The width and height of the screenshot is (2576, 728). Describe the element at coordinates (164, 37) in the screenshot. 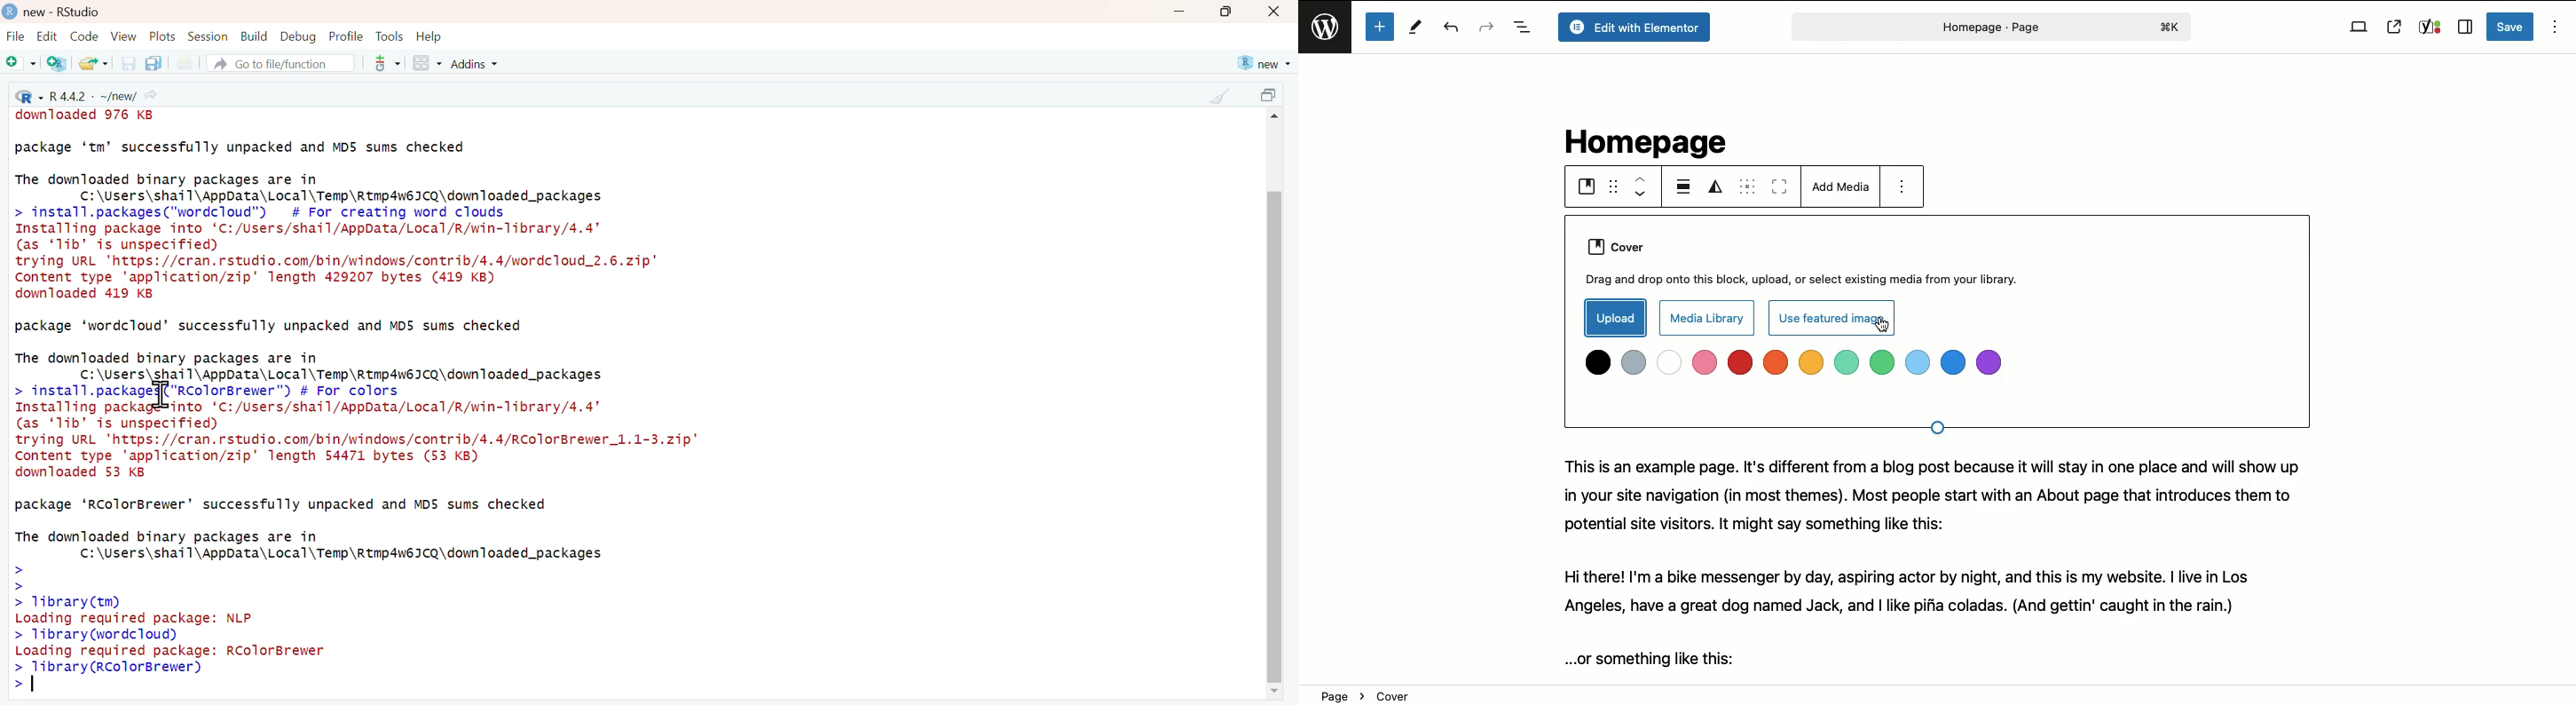

I see `Plots` at that location.